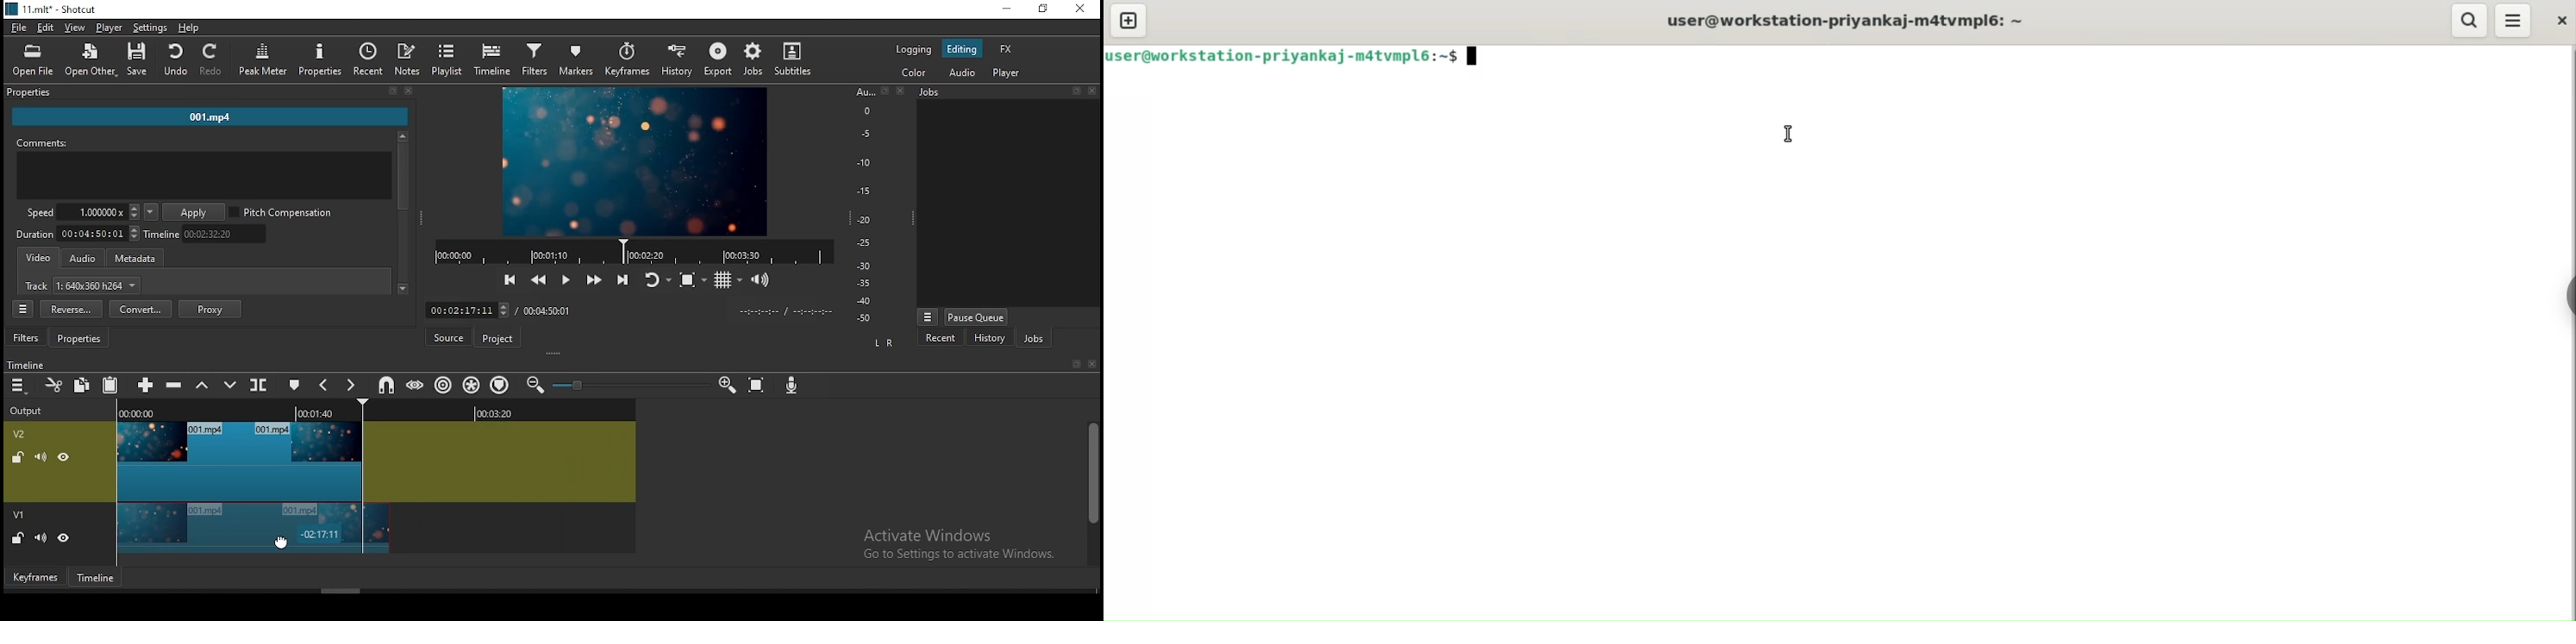 Image resolution: width=2576 pixels, height=644 pixels. Describe the element at coordinates (213, 60) in the screenshot. I see `redo` at that location.